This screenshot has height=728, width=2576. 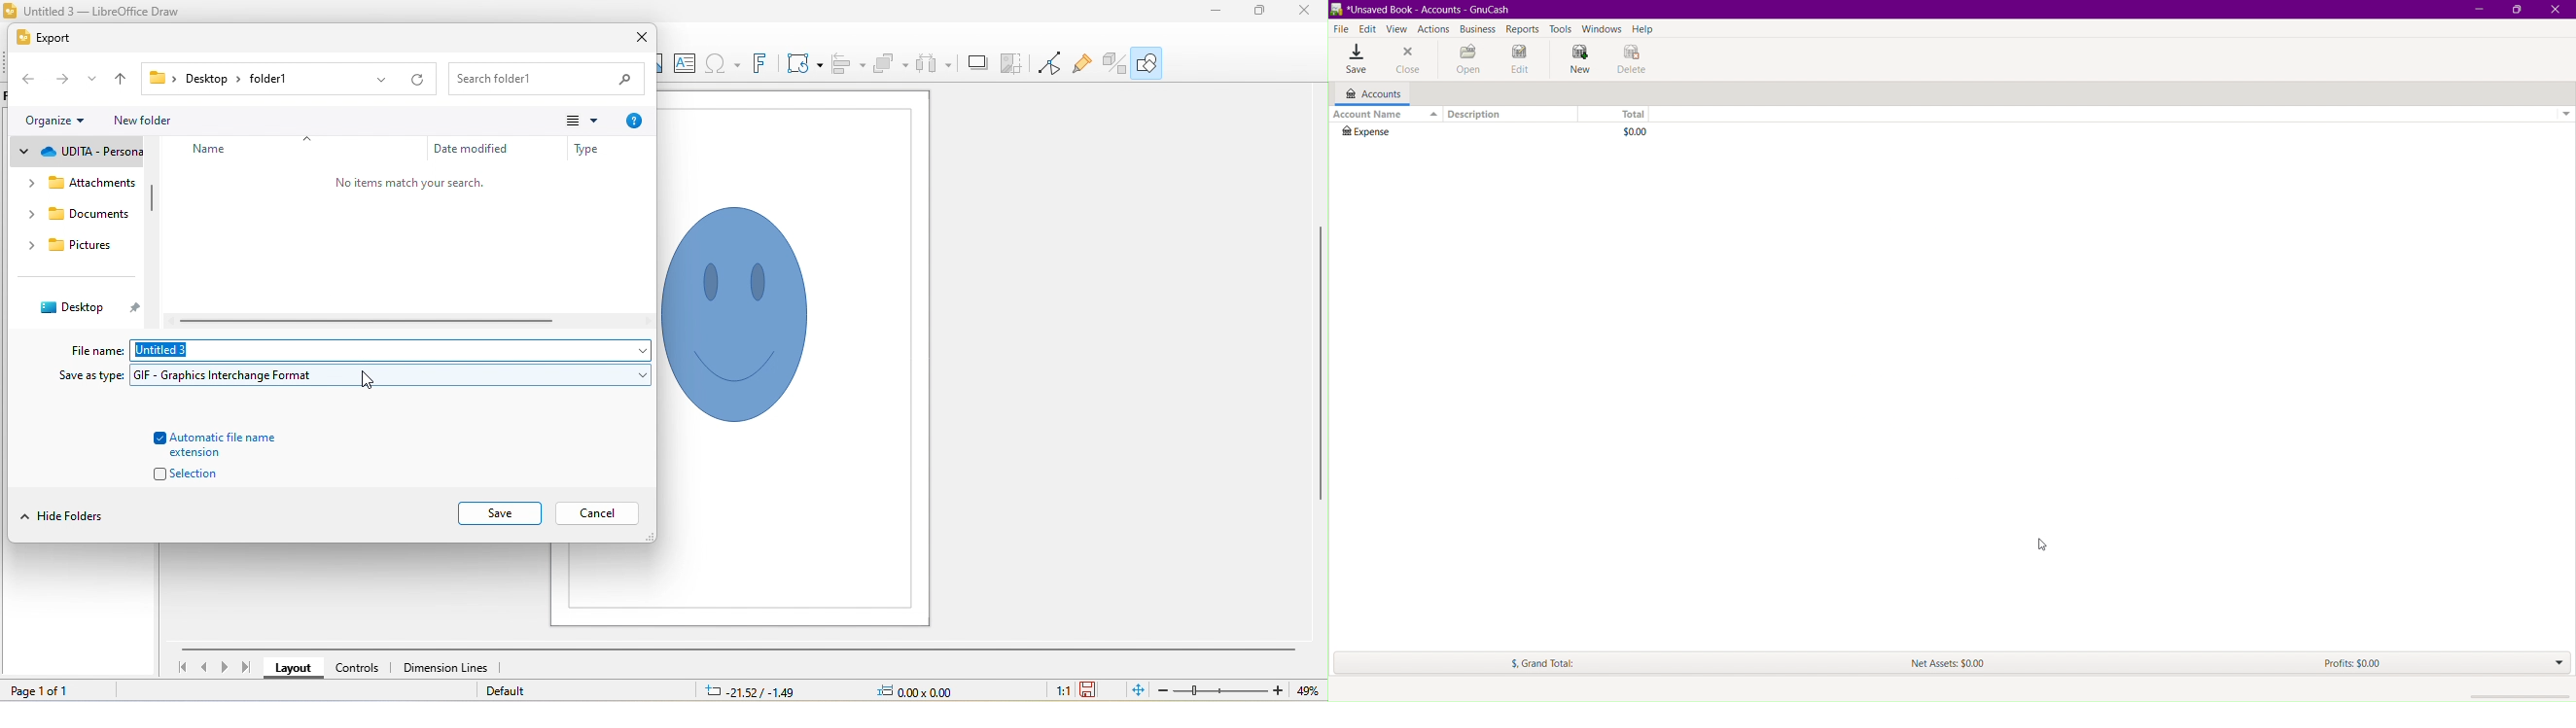 I want to click on GIF format, so click(x=233, y=378).